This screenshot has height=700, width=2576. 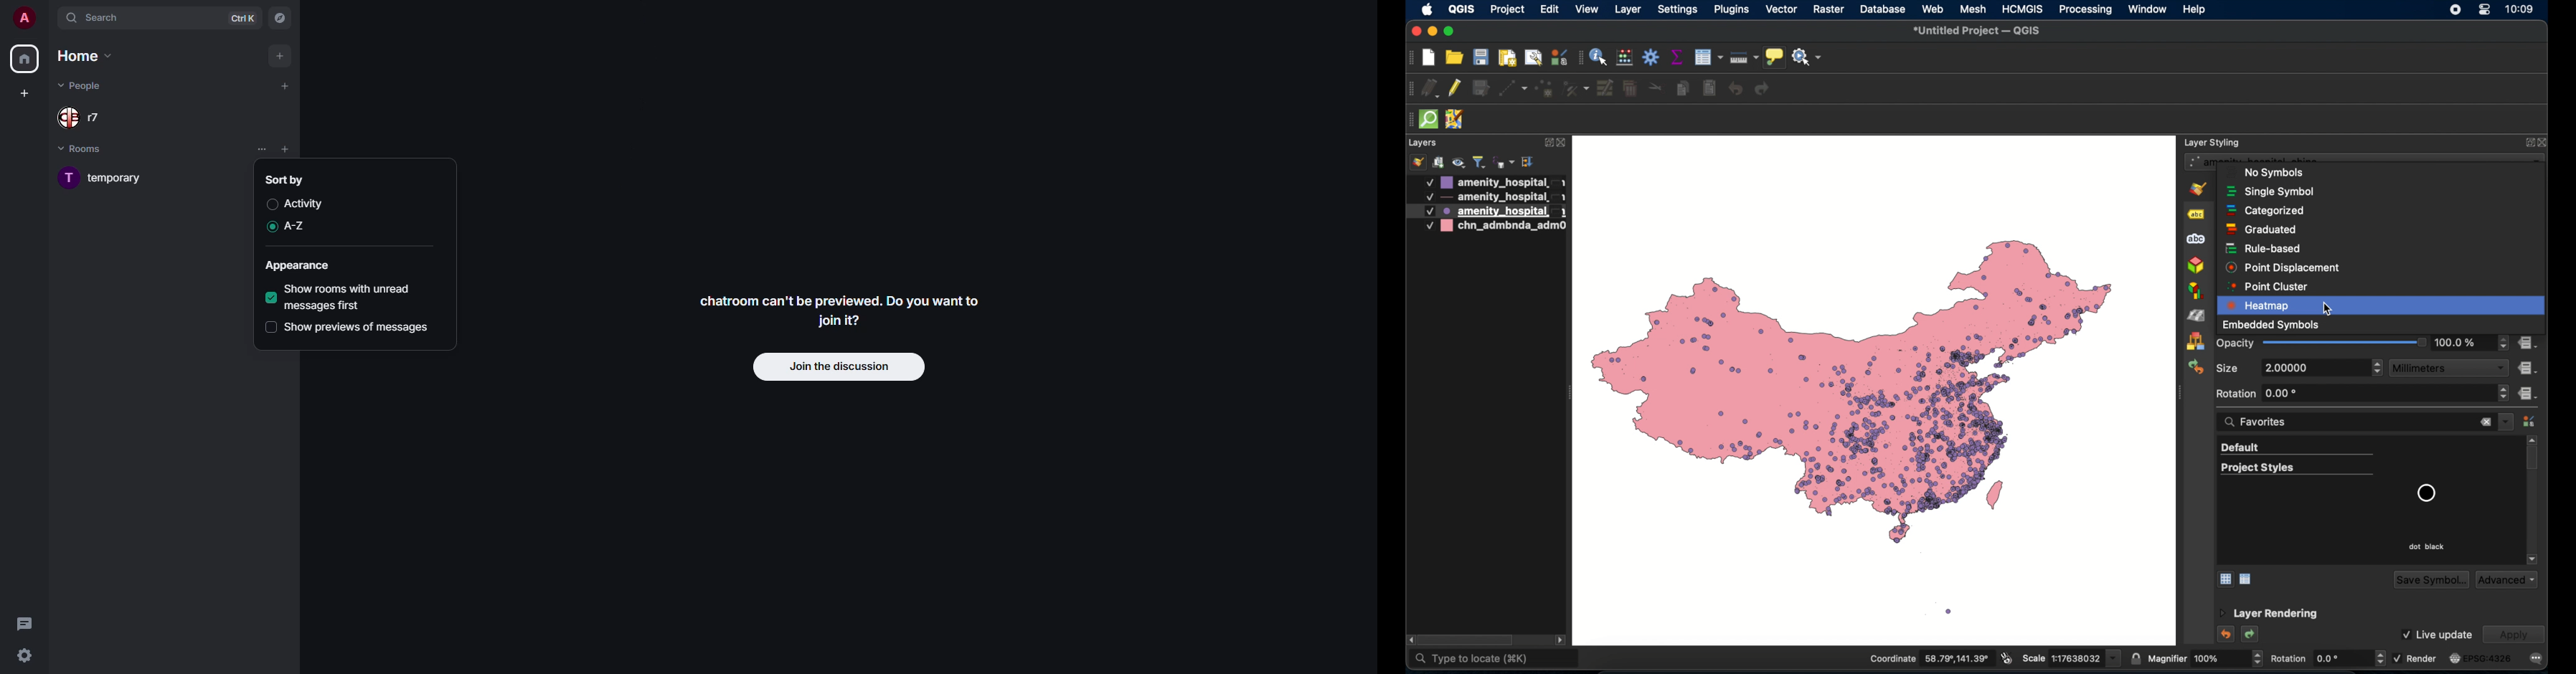 What do you see at coordinates (2449, 368) in the screenshot?
I see `millimeters` at bounding box center [2449, 368].